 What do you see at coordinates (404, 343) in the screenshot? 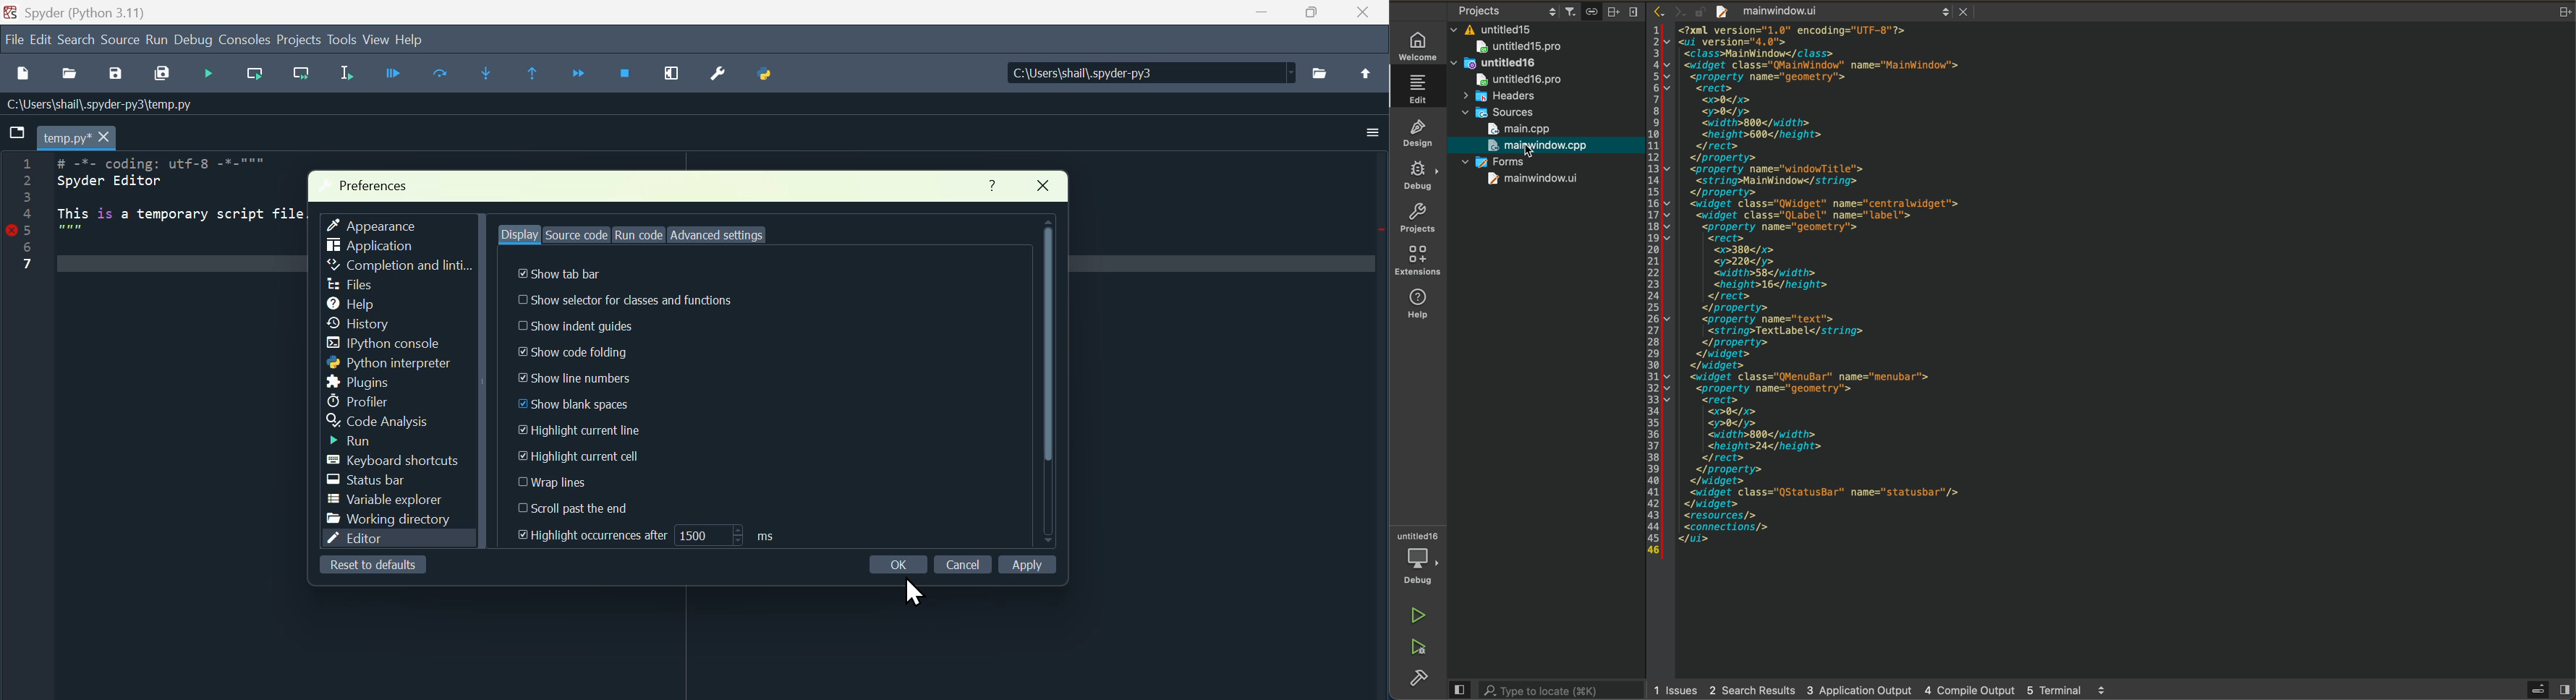
I see ` ipython console` at bounding box center [404, 343].